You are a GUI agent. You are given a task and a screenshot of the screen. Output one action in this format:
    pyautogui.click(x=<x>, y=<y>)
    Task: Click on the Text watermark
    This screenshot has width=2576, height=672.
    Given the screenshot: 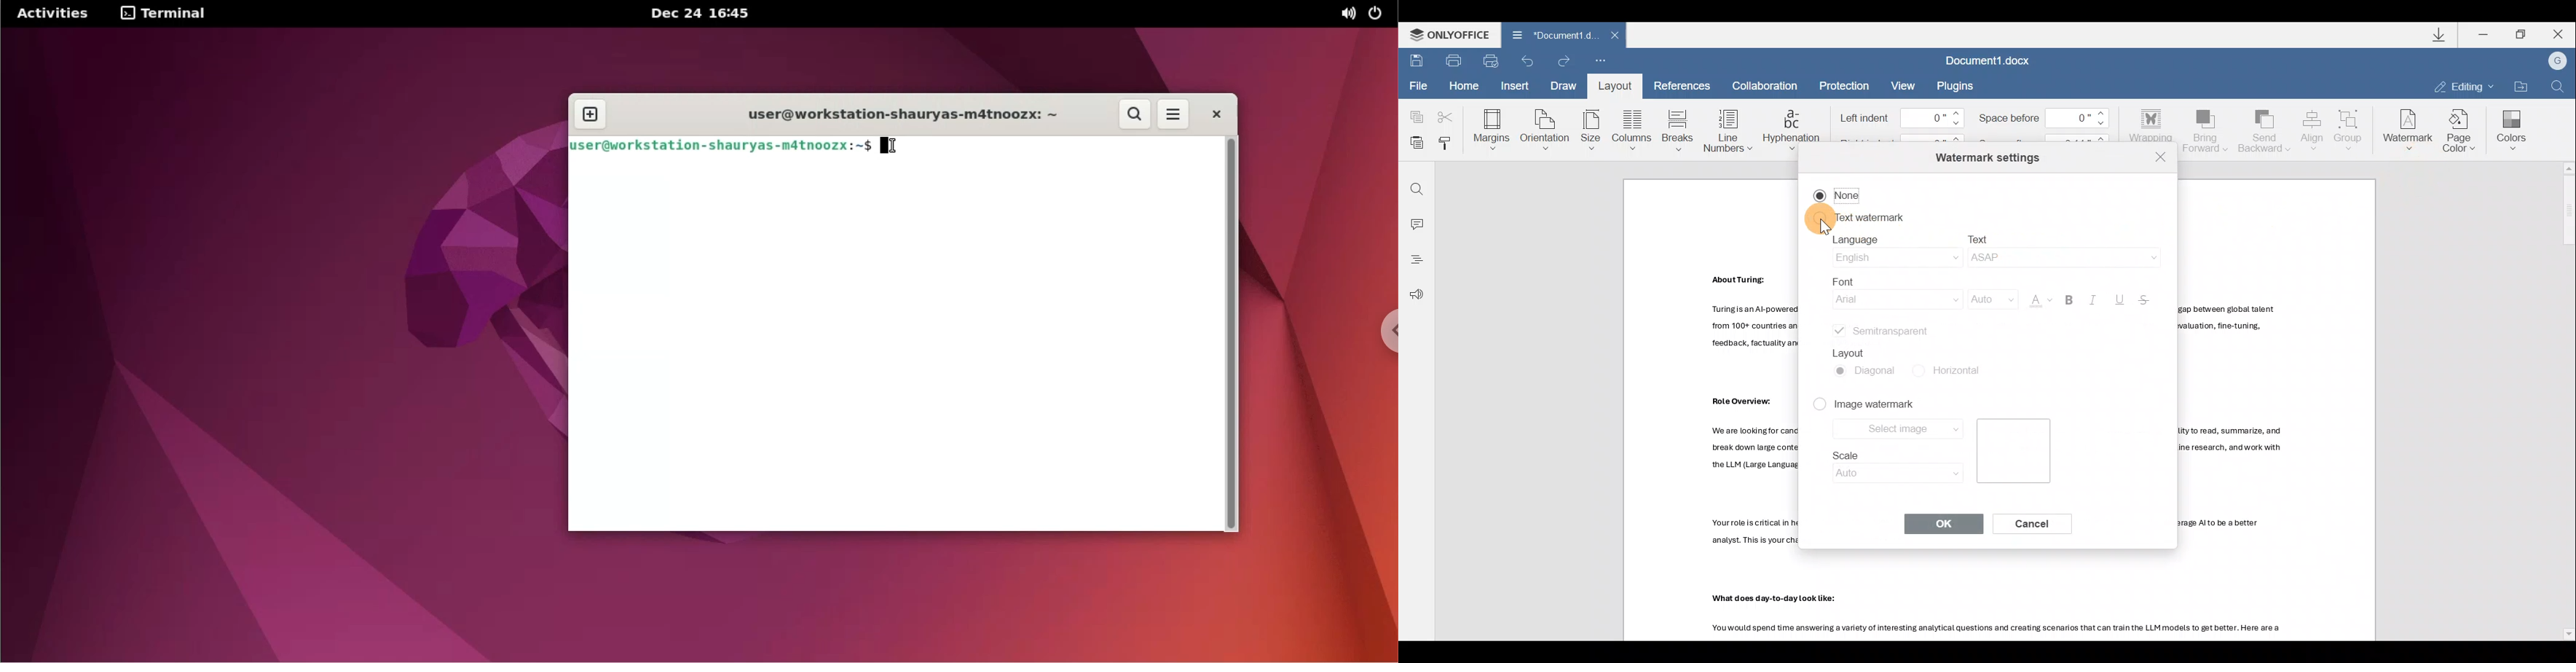 What is the action you would take?
    pyautogui.click(x=1856, y=218)
    